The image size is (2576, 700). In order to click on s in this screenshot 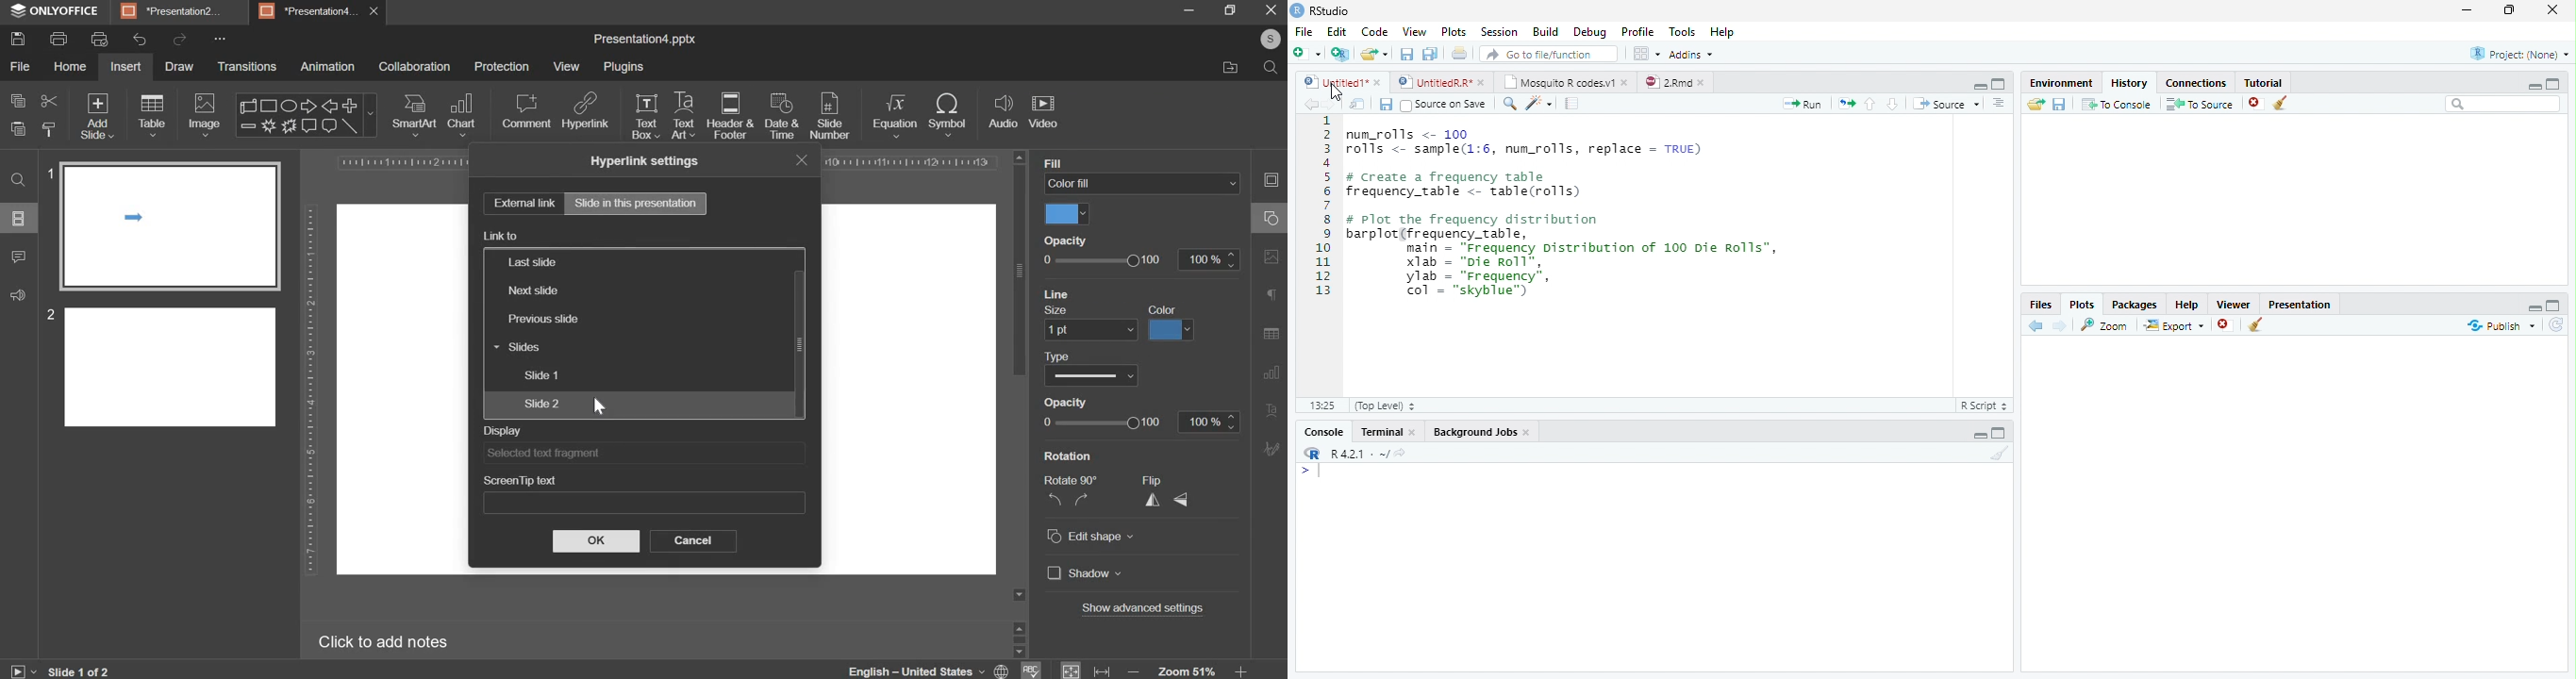, I will do `click(1273, 39)`.